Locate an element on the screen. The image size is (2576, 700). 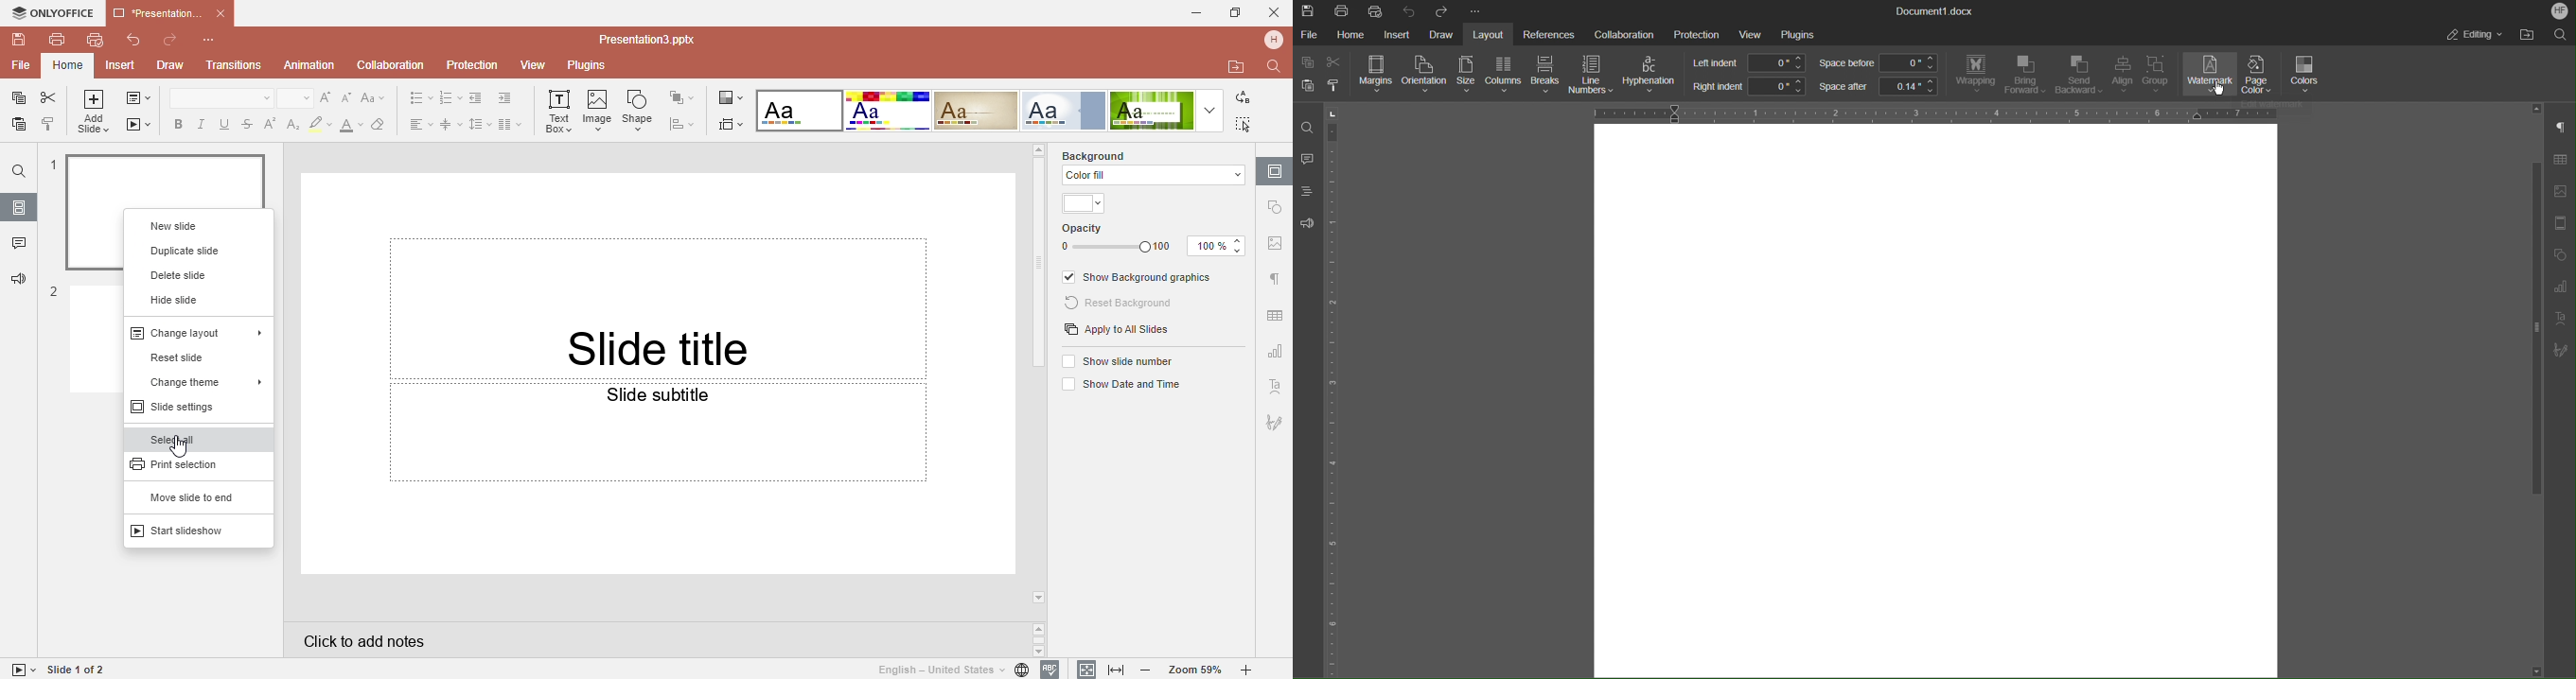
Show slide numbers is located at coordinates (1120, 360).